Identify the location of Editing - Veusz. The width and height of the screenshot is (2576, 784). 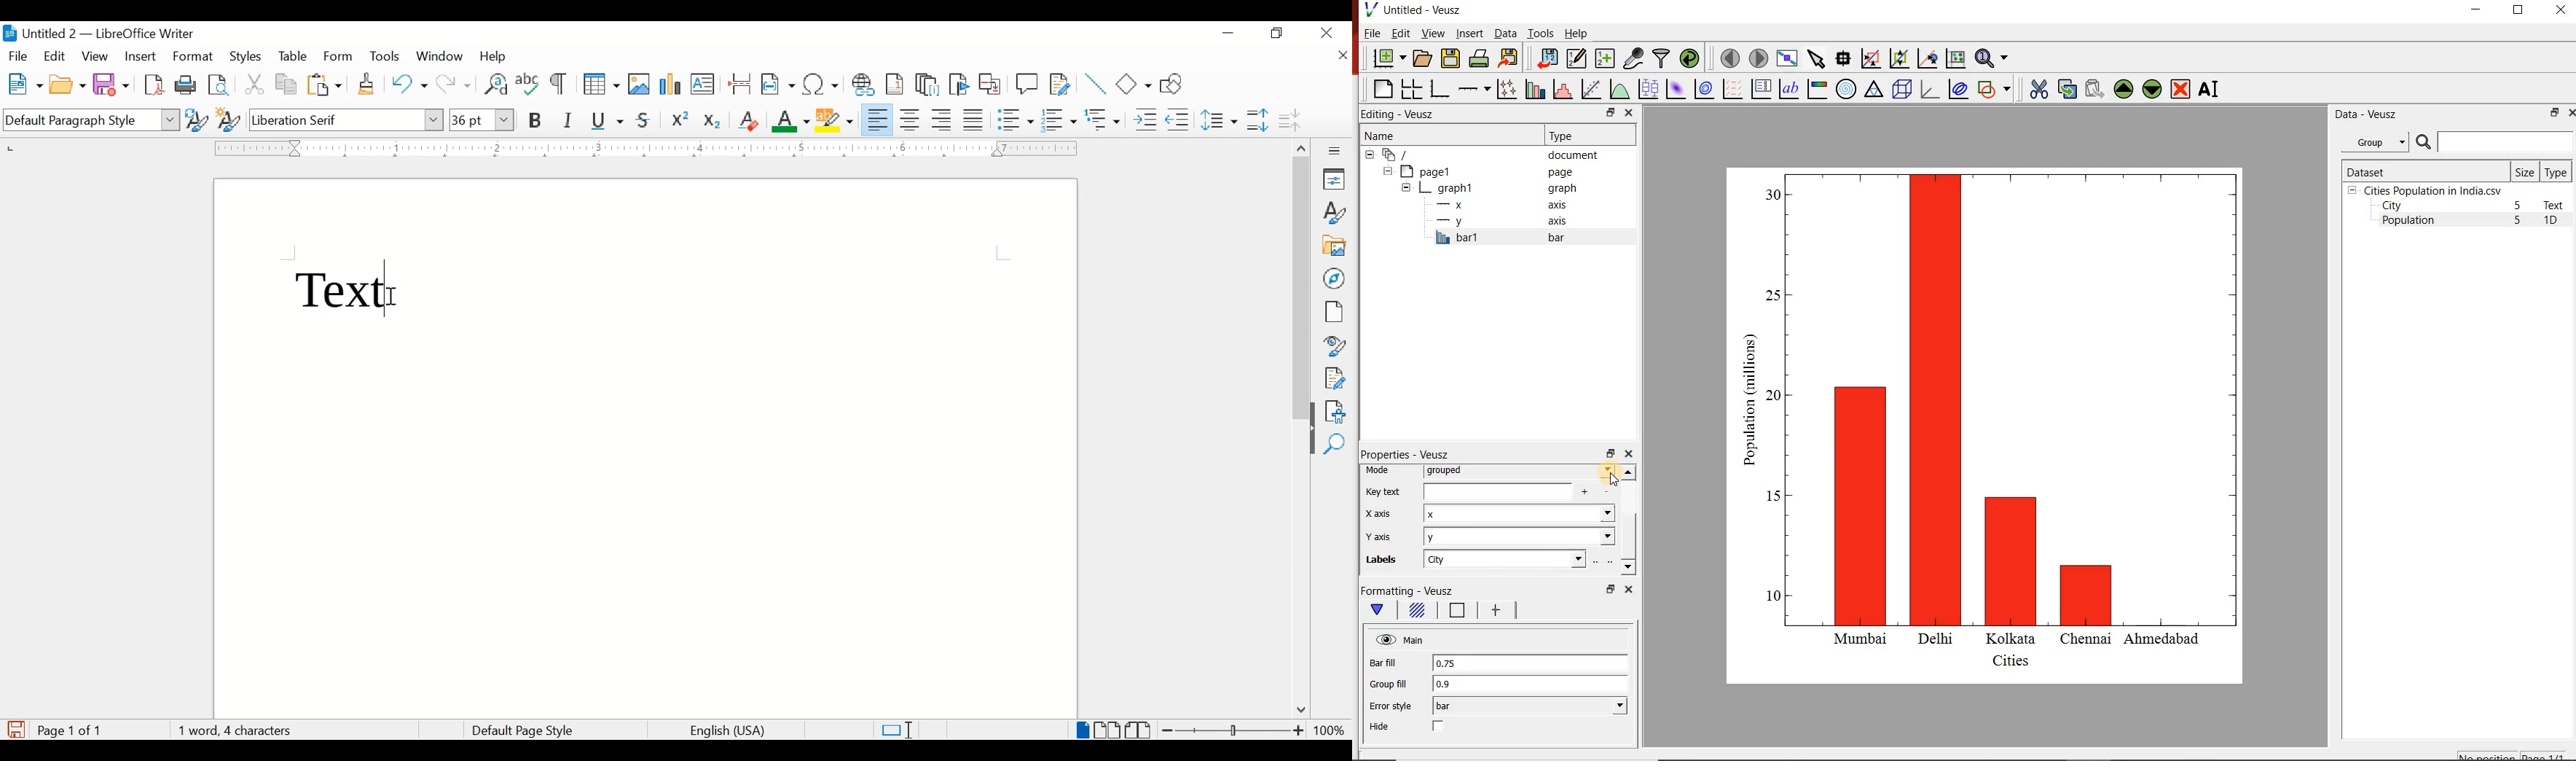
(1405, 114).